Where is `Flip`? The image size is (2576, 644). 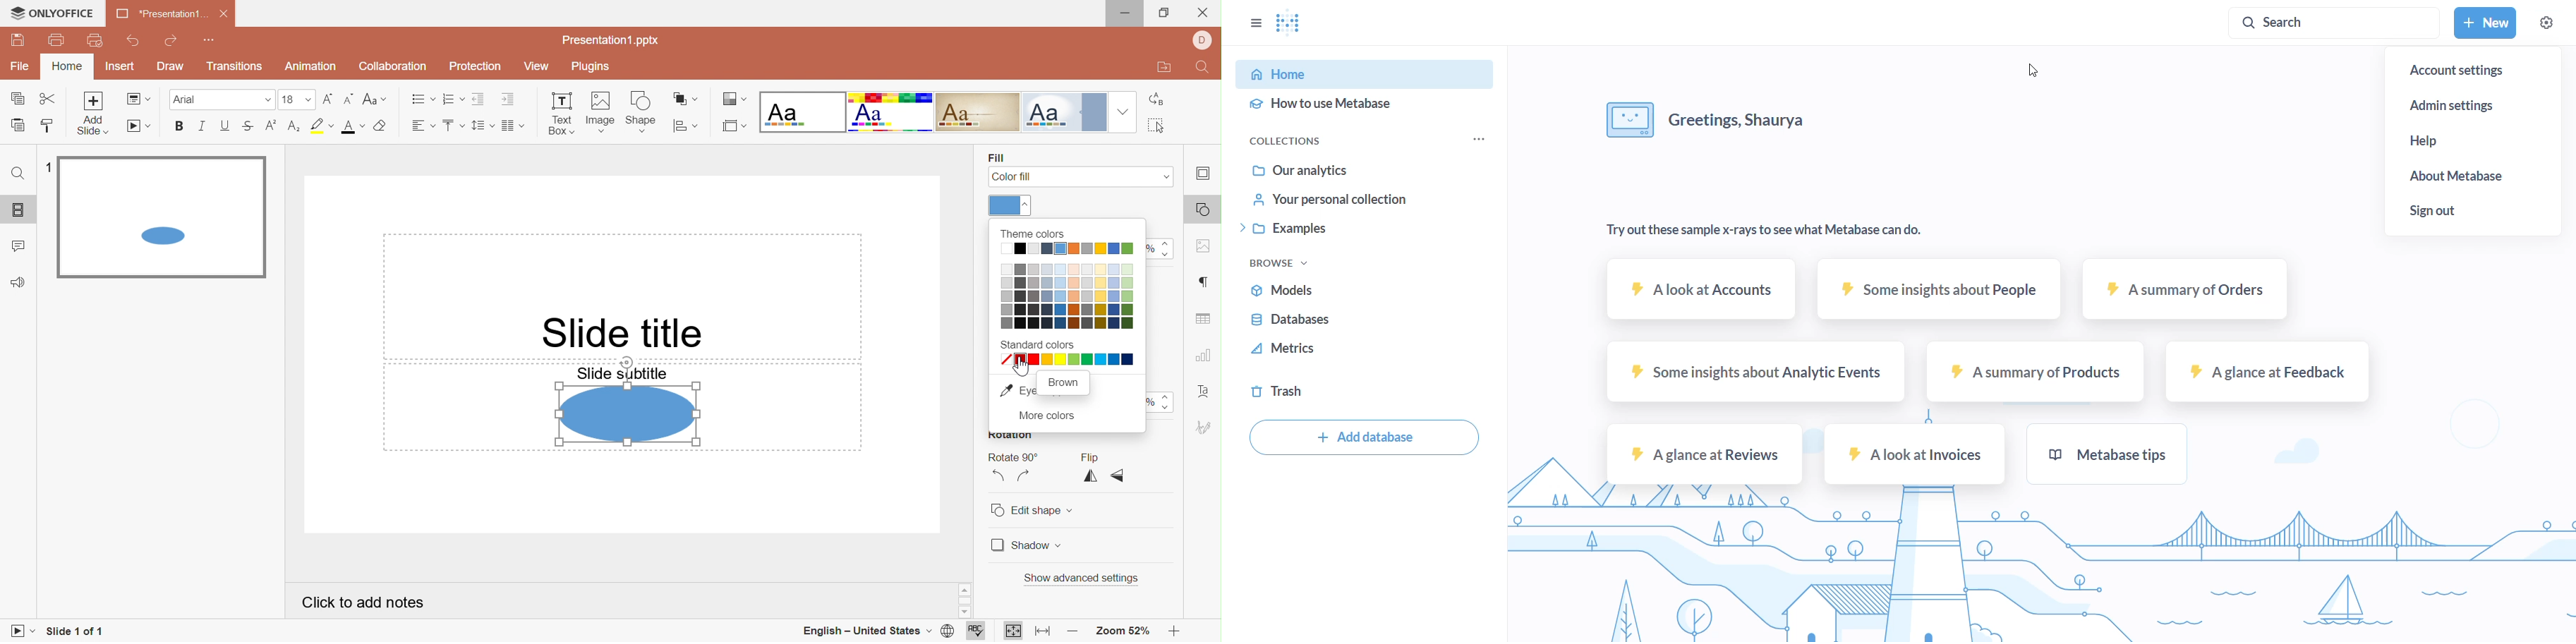
Flip is located at coordinates (1090, 458).